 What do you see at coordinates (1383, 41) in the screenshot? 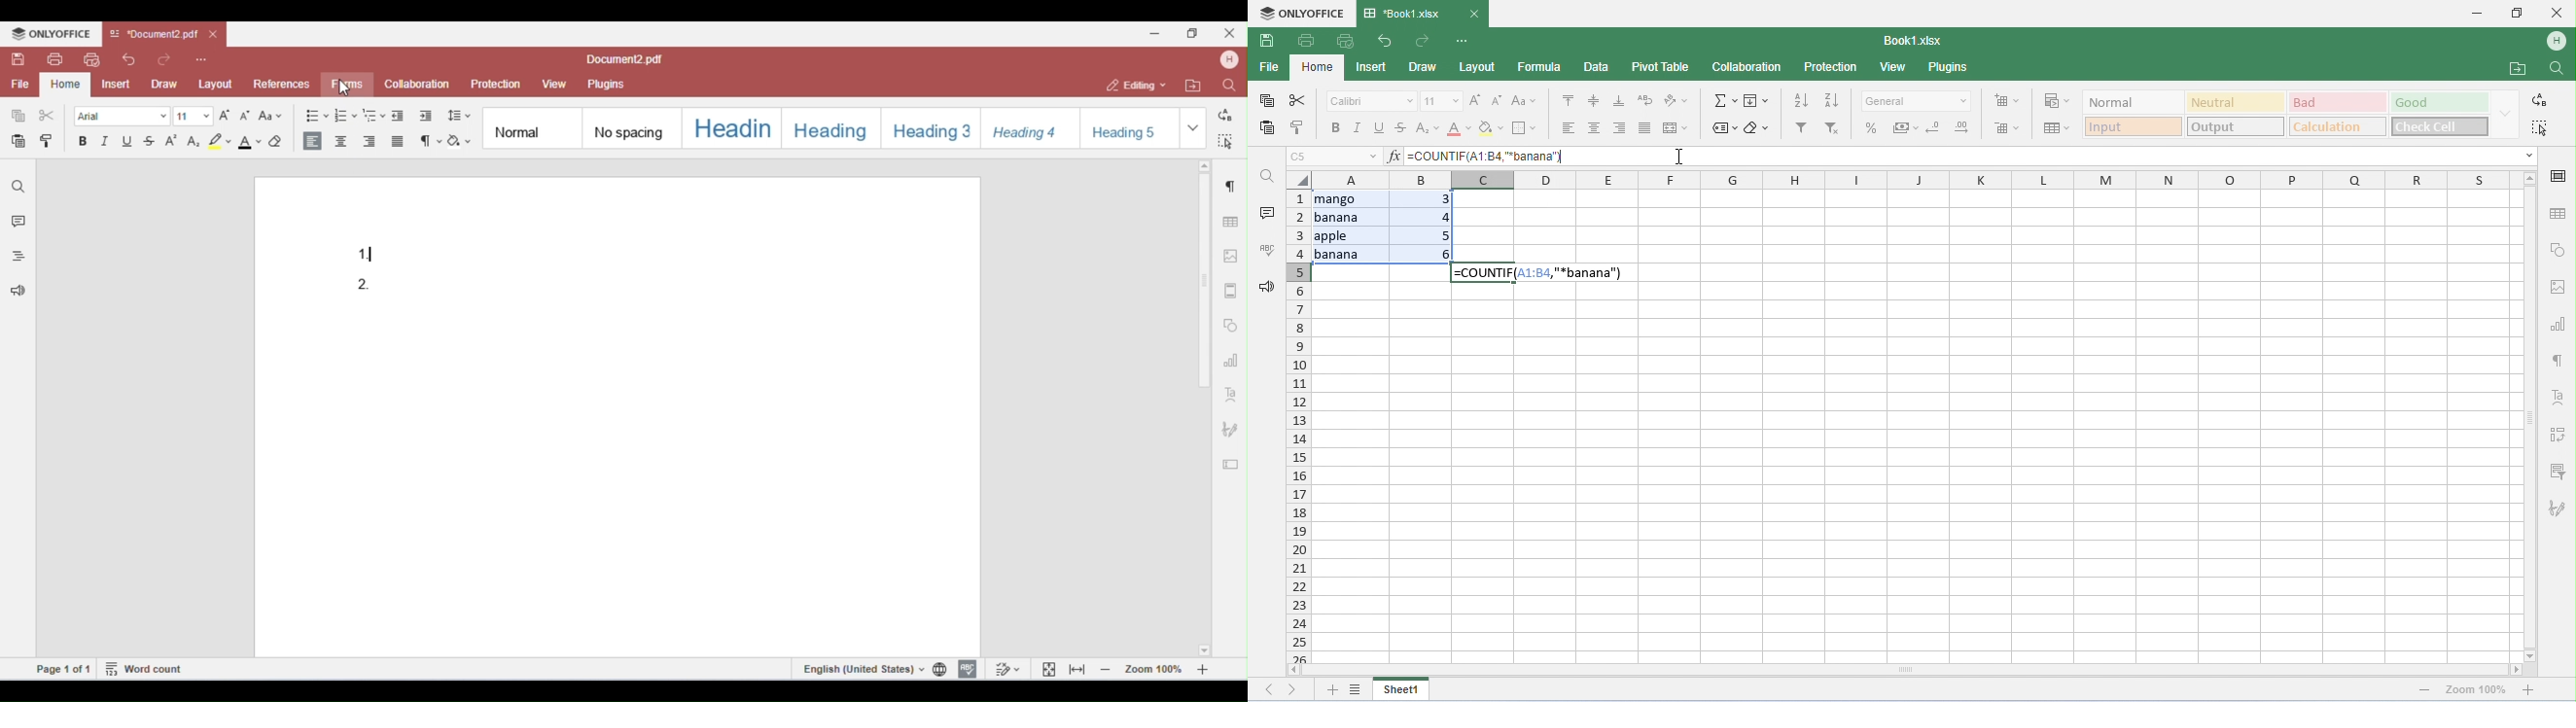
I see `undo` at bounding box center [1383, 41].